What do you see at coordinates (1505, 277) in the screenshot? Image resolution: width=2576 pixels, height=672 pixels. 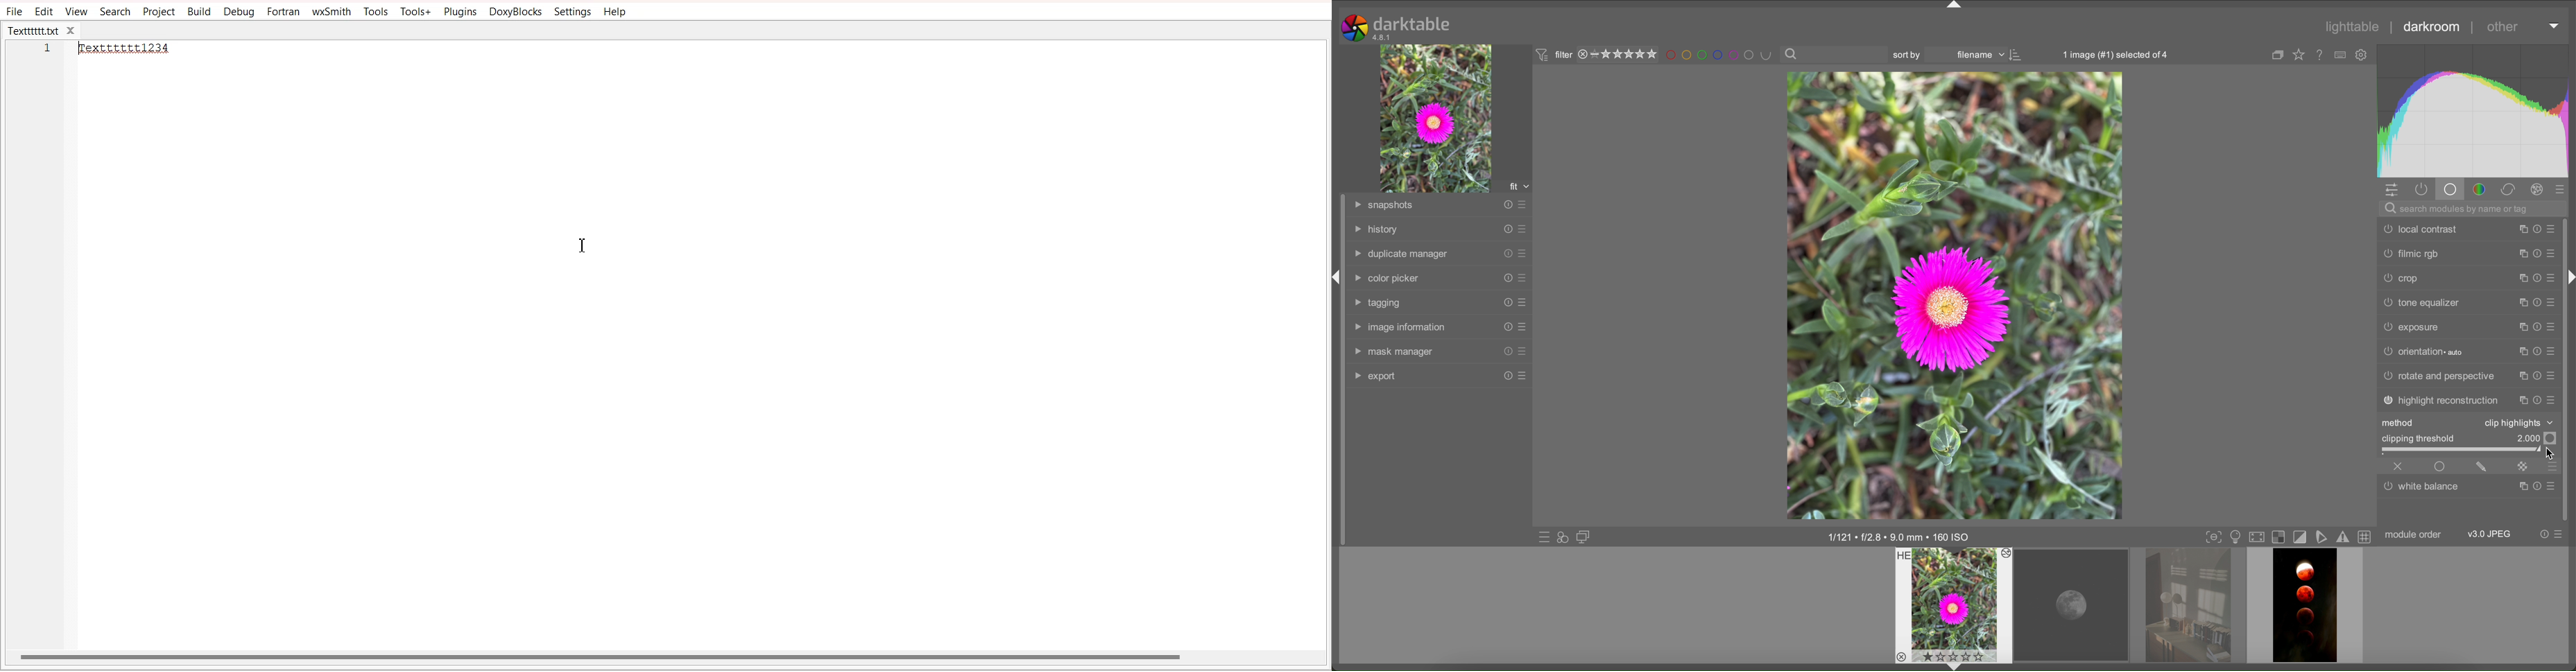 I see `reset presets` at bounding box center [1505, 277].